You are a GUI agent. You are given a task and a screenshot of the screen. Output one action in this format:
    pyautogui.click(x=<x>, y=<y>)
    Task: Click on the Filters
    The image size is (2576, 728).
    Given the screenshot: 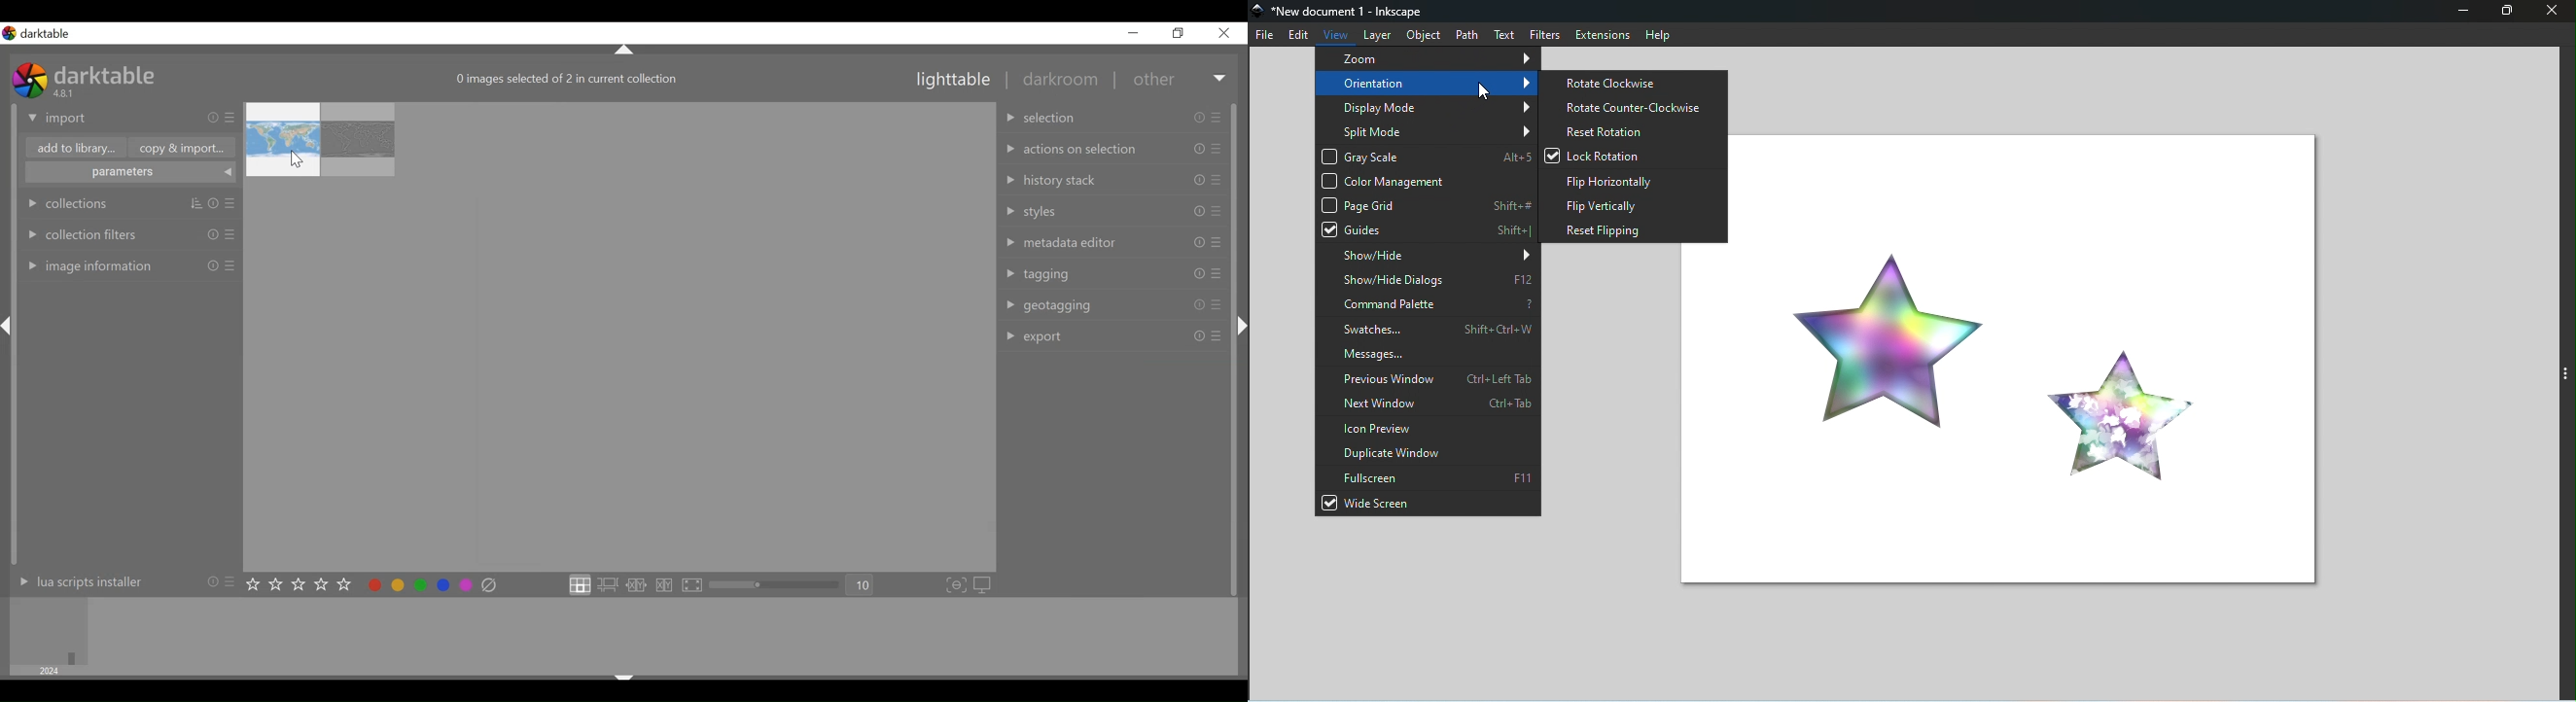 What is the action you would take?
    pyautogui.click(x=1540, y=34)
    